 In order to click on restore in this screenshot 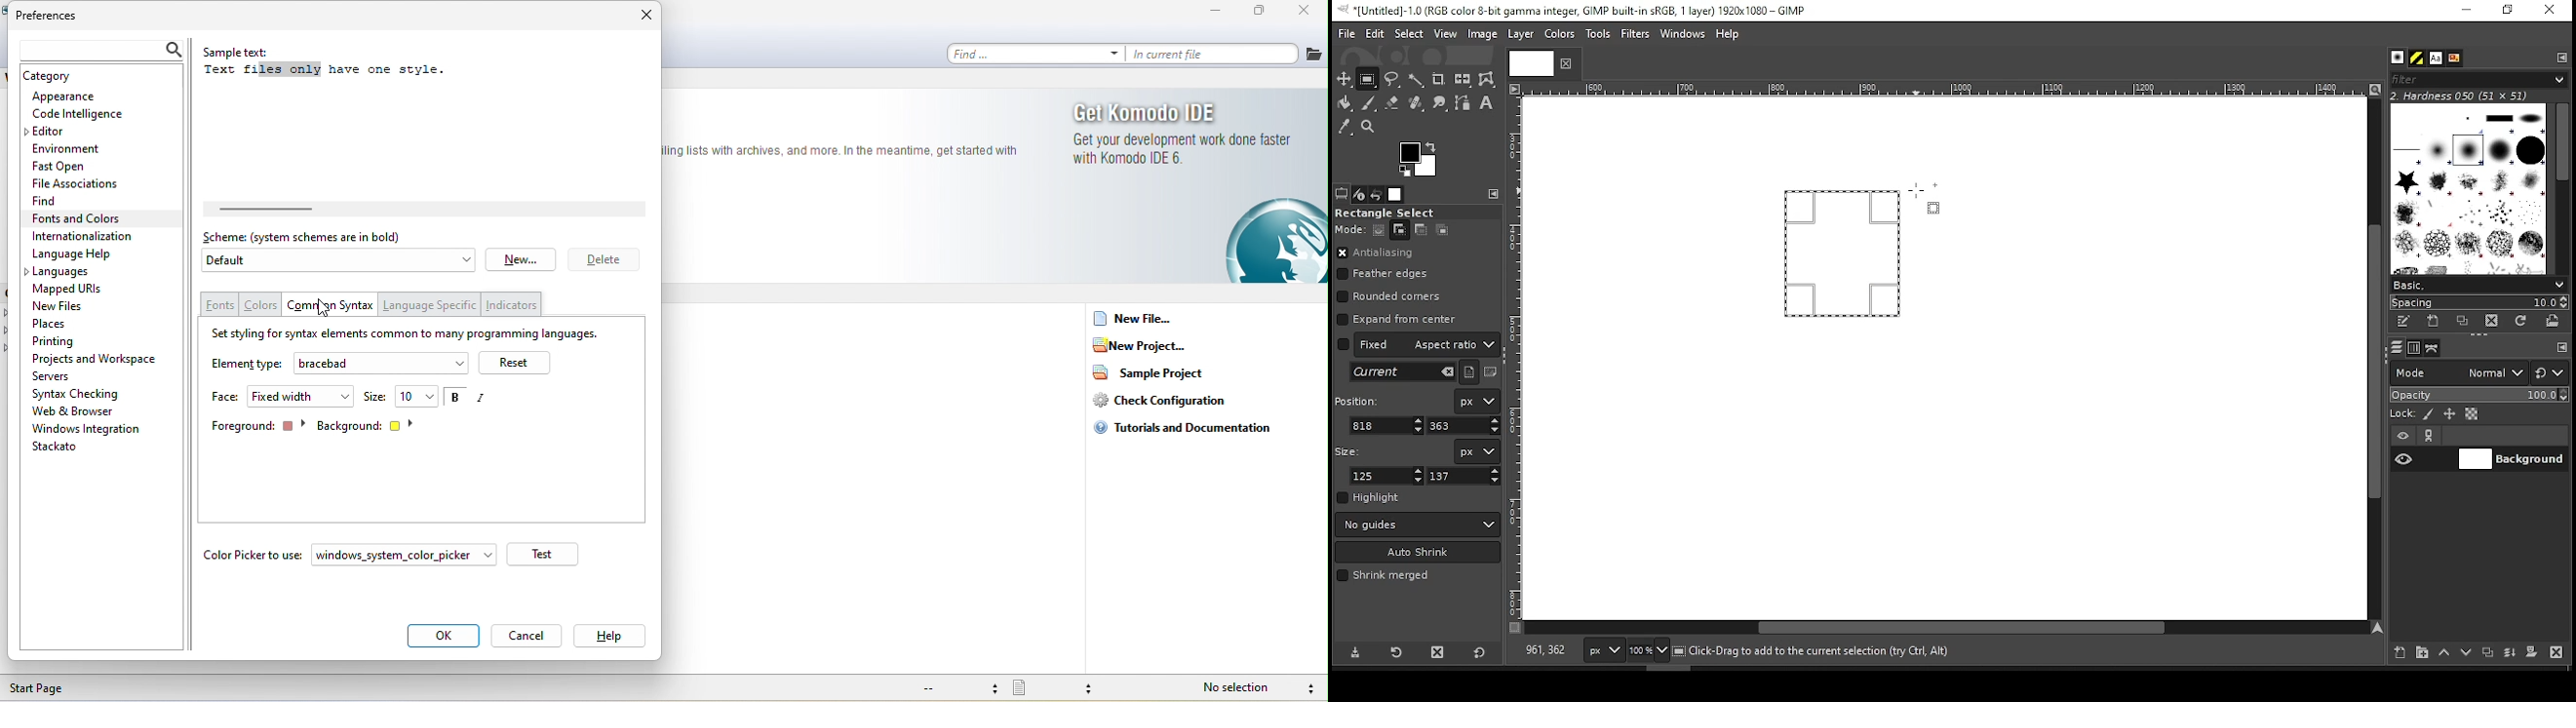, I will do `click(2510, 11)`.